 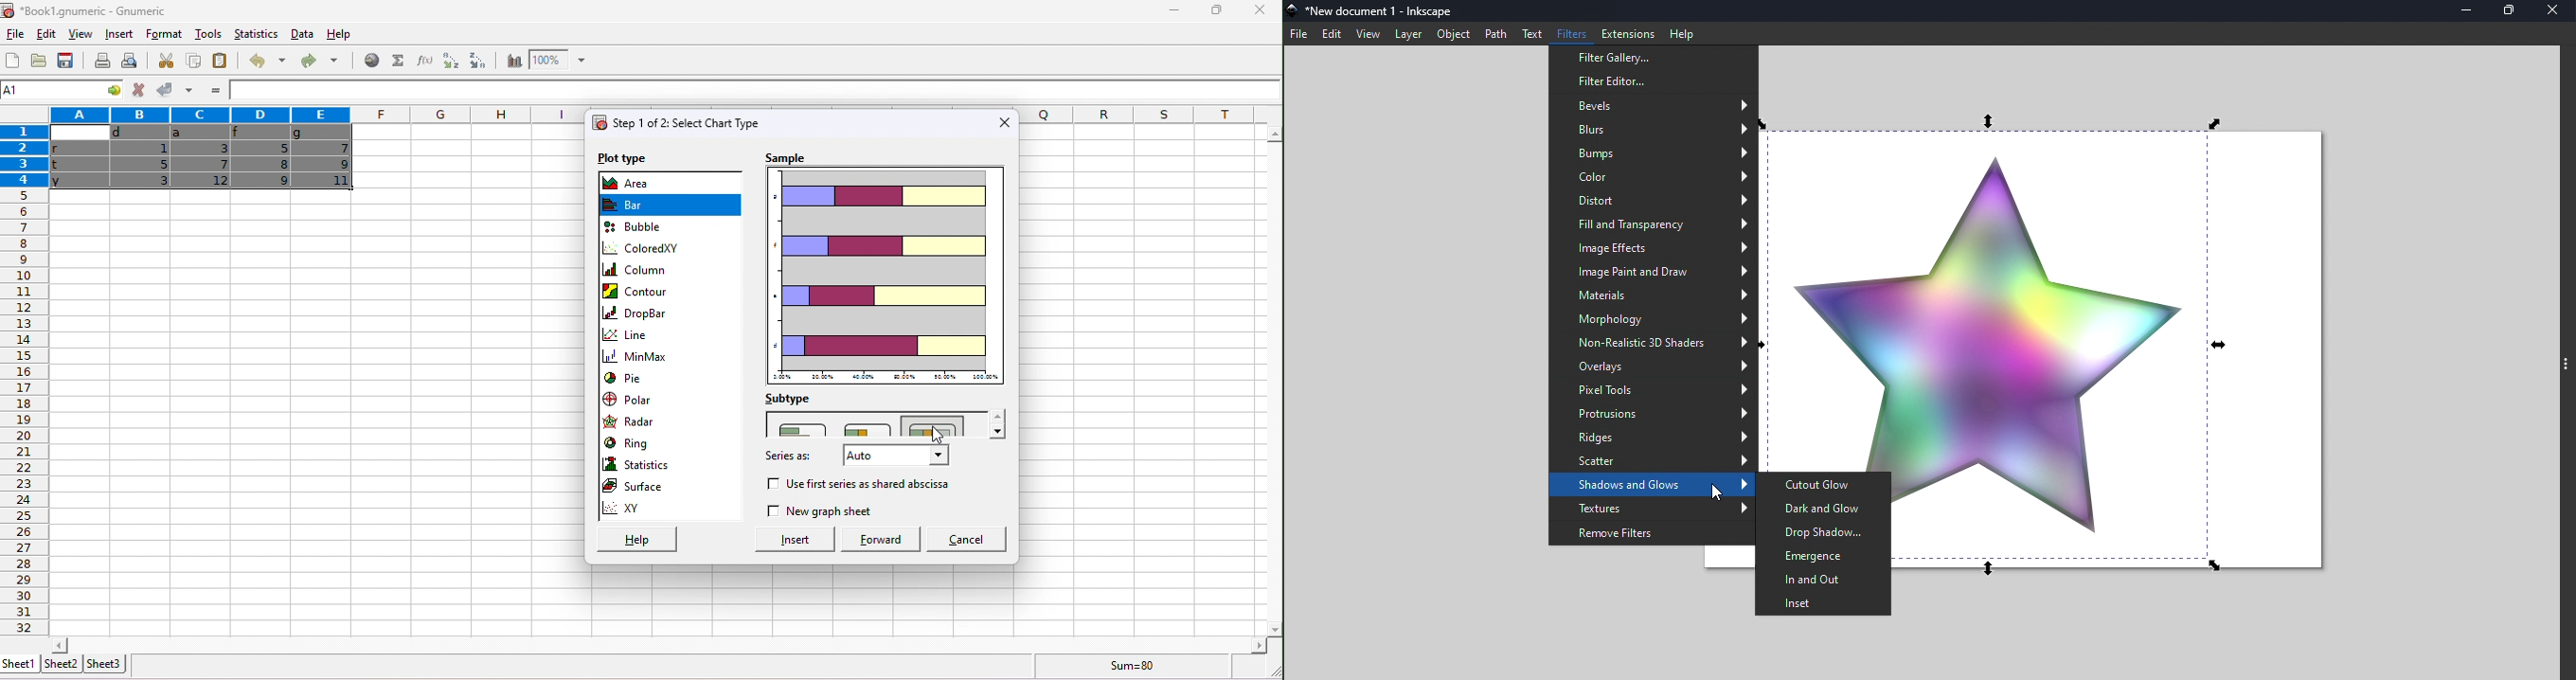 What do you see at coordinates (513, 60) in the screenshot?
I see `chart` at bounding box center [513, 60].